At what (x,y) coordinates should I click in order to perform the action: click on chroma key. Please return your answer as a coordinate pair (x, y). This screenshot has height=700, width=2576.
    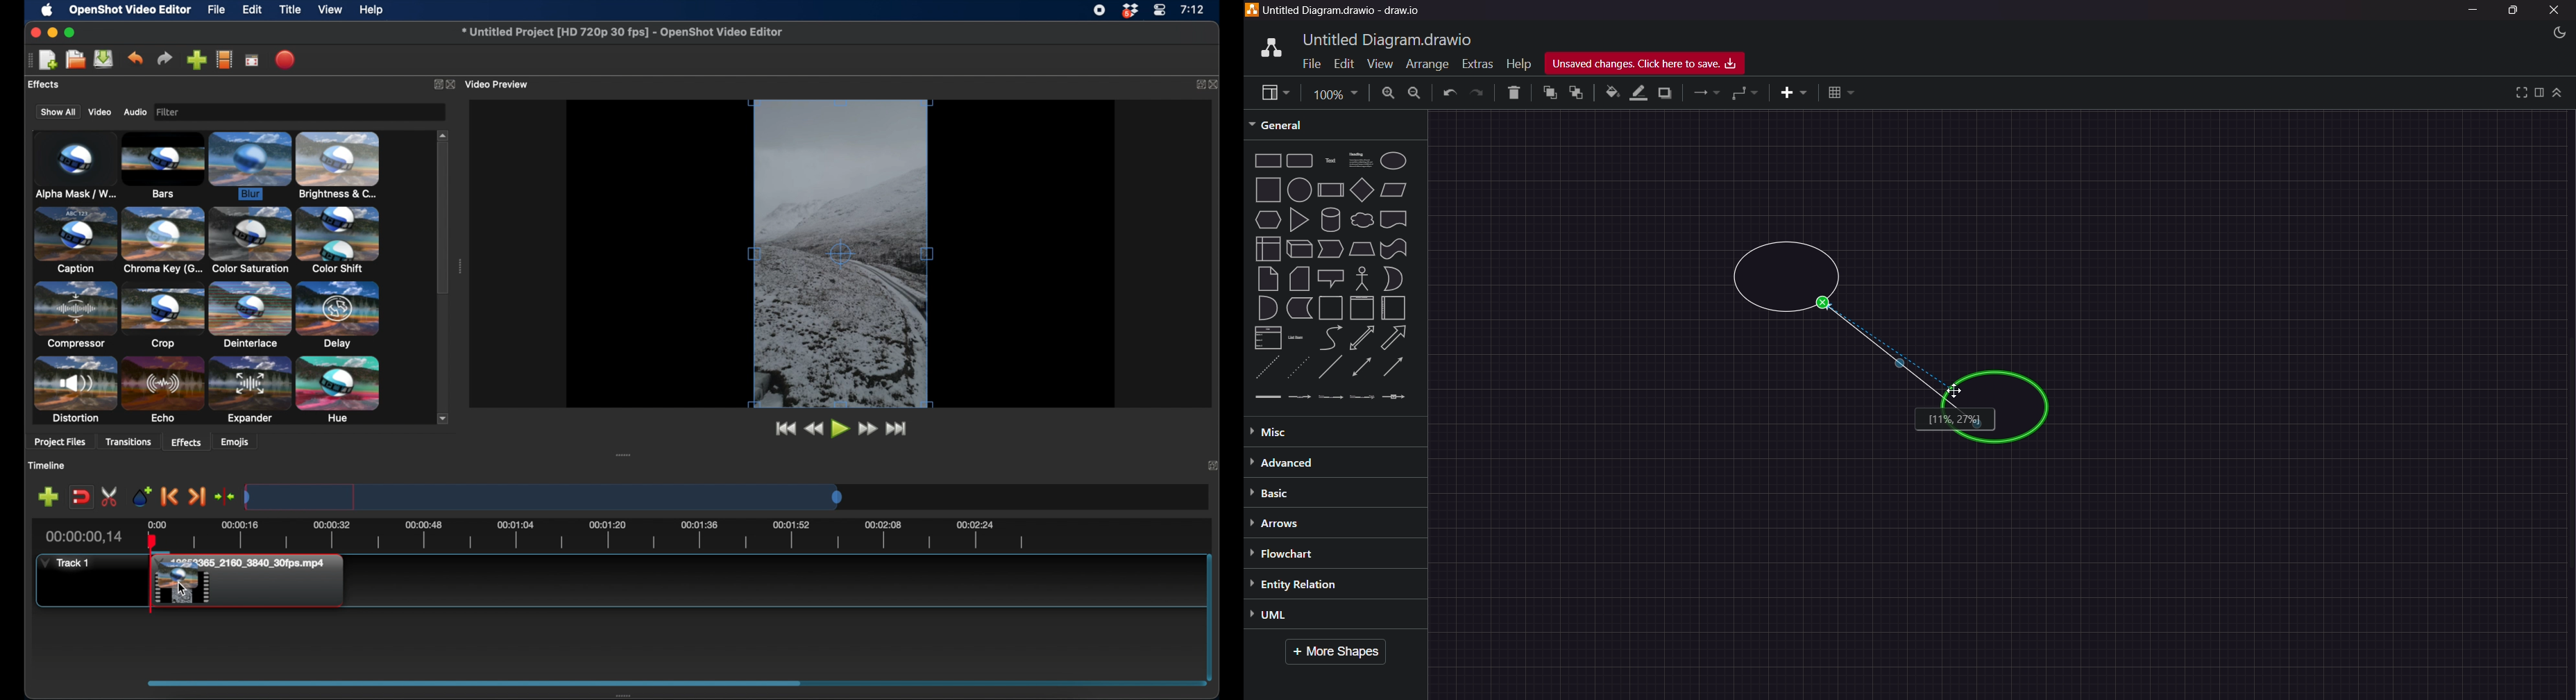
    Looking at the image, I should click on (163, 240).